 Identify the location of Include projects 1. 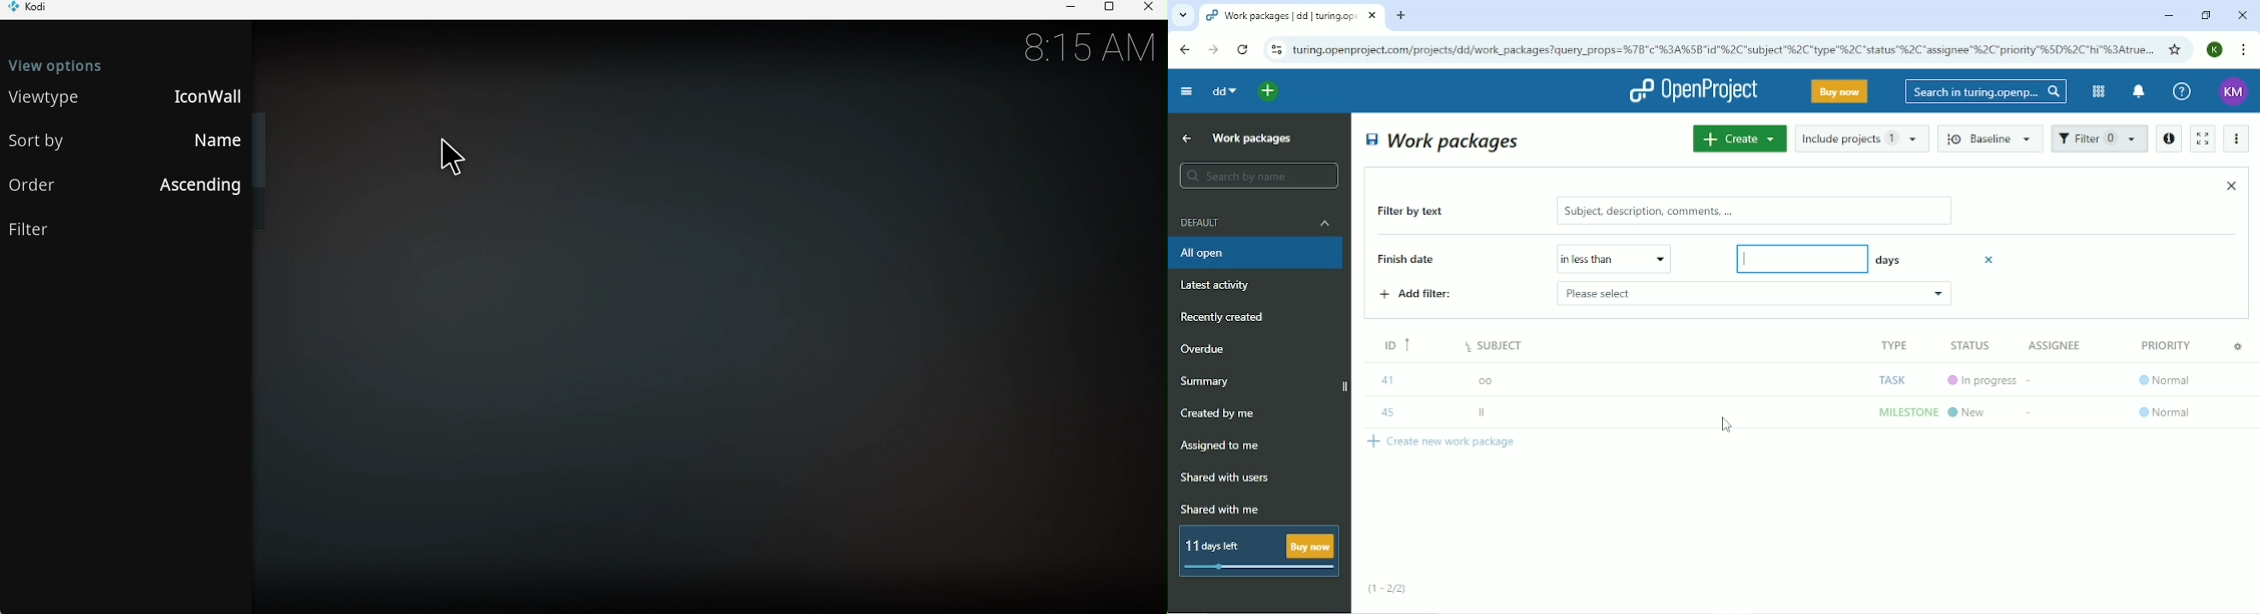
(1862, 138).